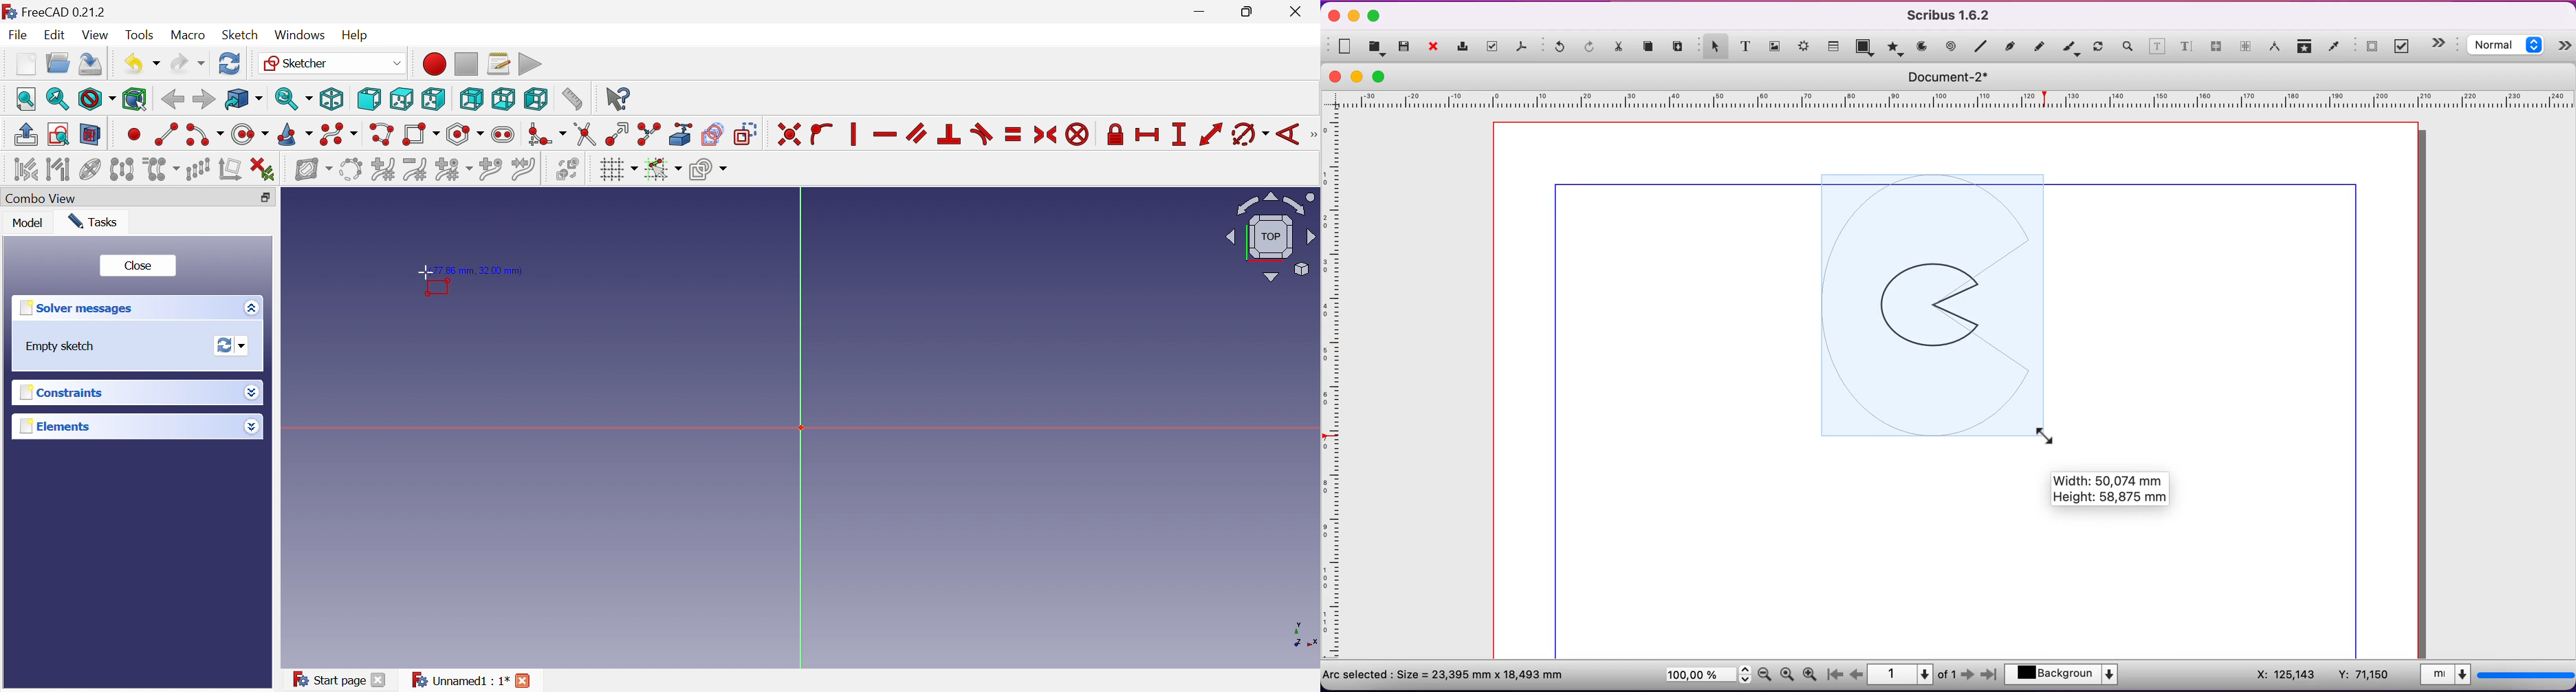 The height and width of the screenshot is (700, 2576). What do you see at coordinates (249, 135) in the screenshot?
I see `Create circle` at bounding box center [249, 135].